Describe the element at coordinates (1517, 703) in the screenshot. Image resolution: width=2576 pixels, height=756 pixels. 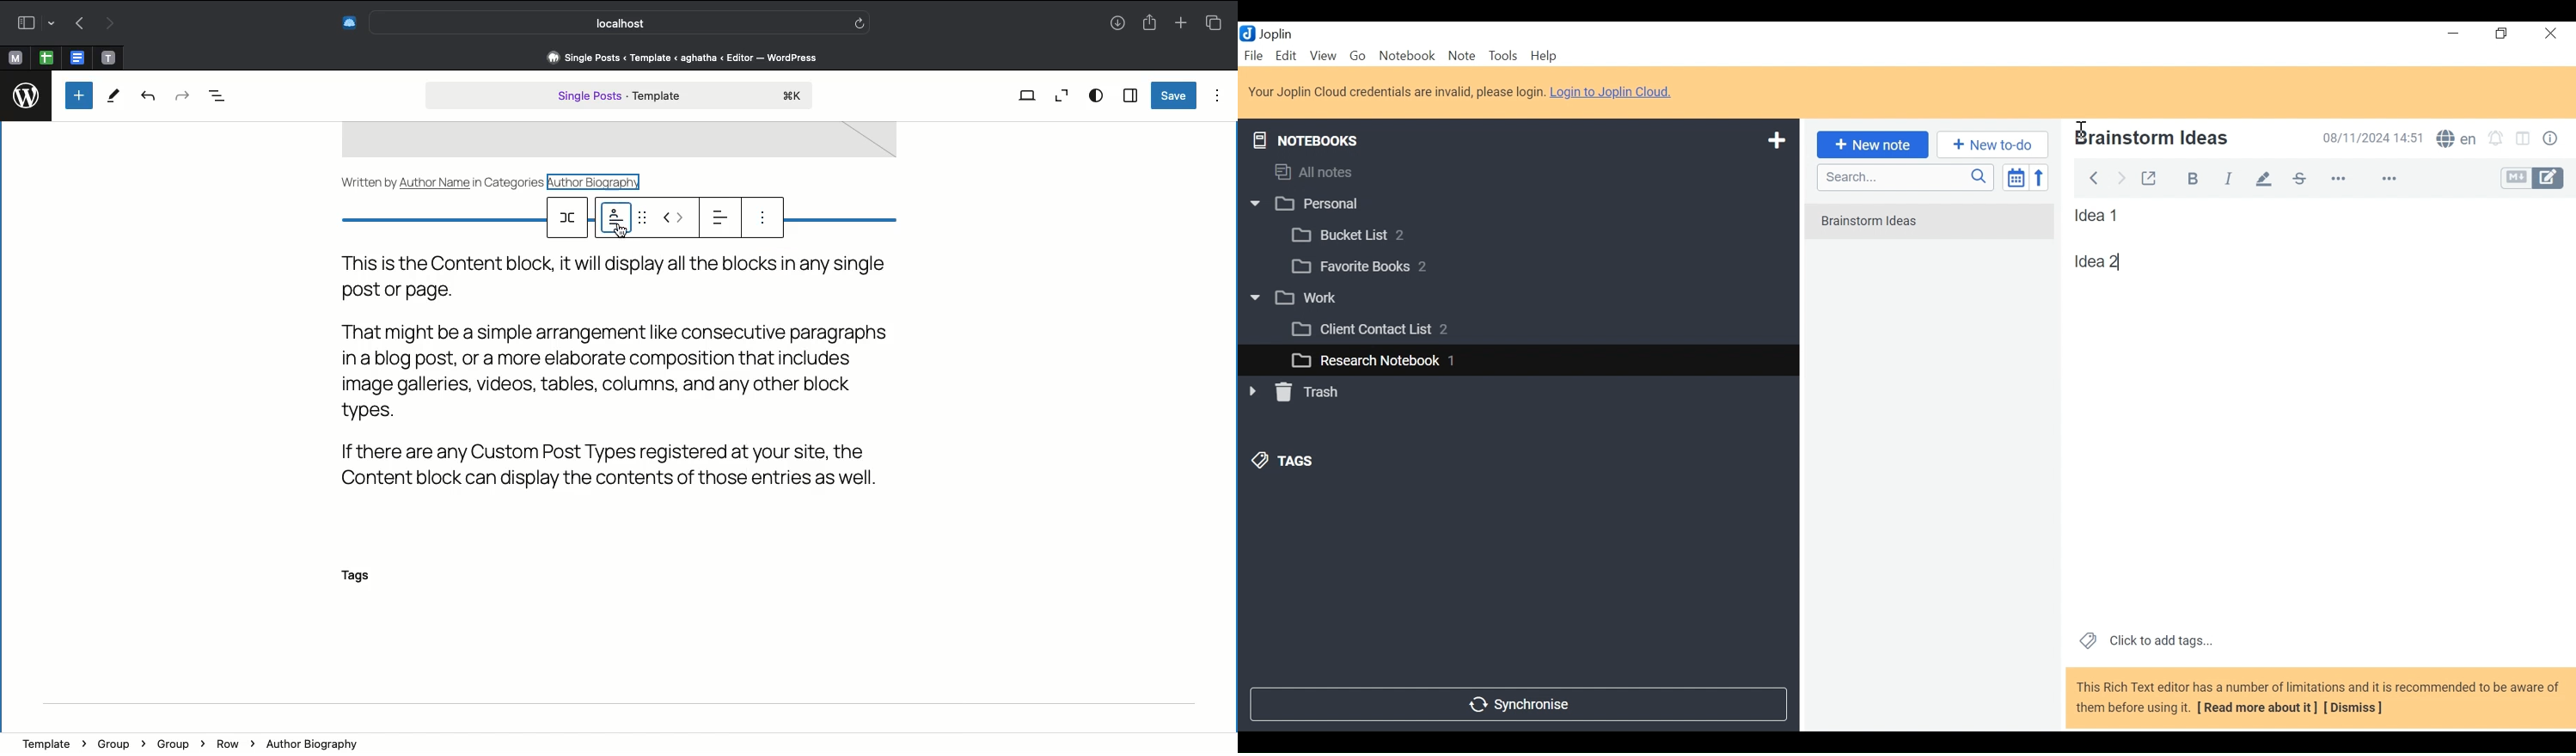
I see `Synchronize` at that location.